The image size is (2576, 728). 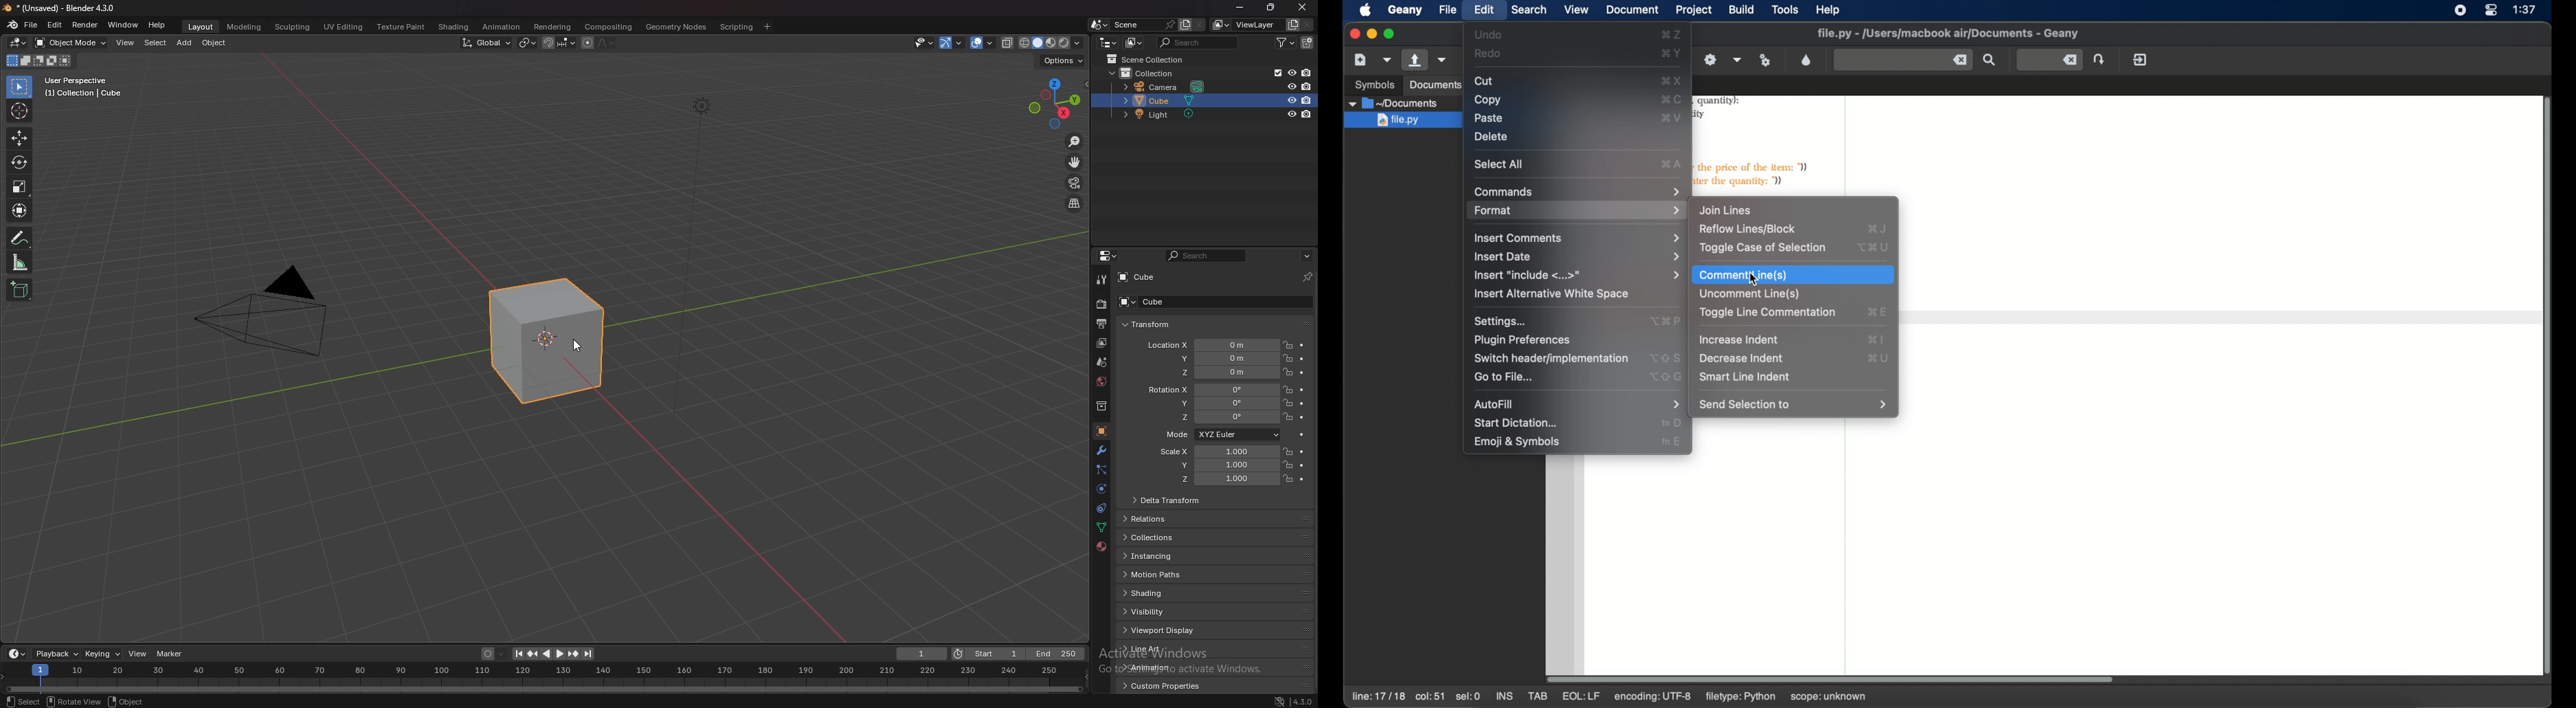 I want to click on view layer, so click(x=1101, y=344).